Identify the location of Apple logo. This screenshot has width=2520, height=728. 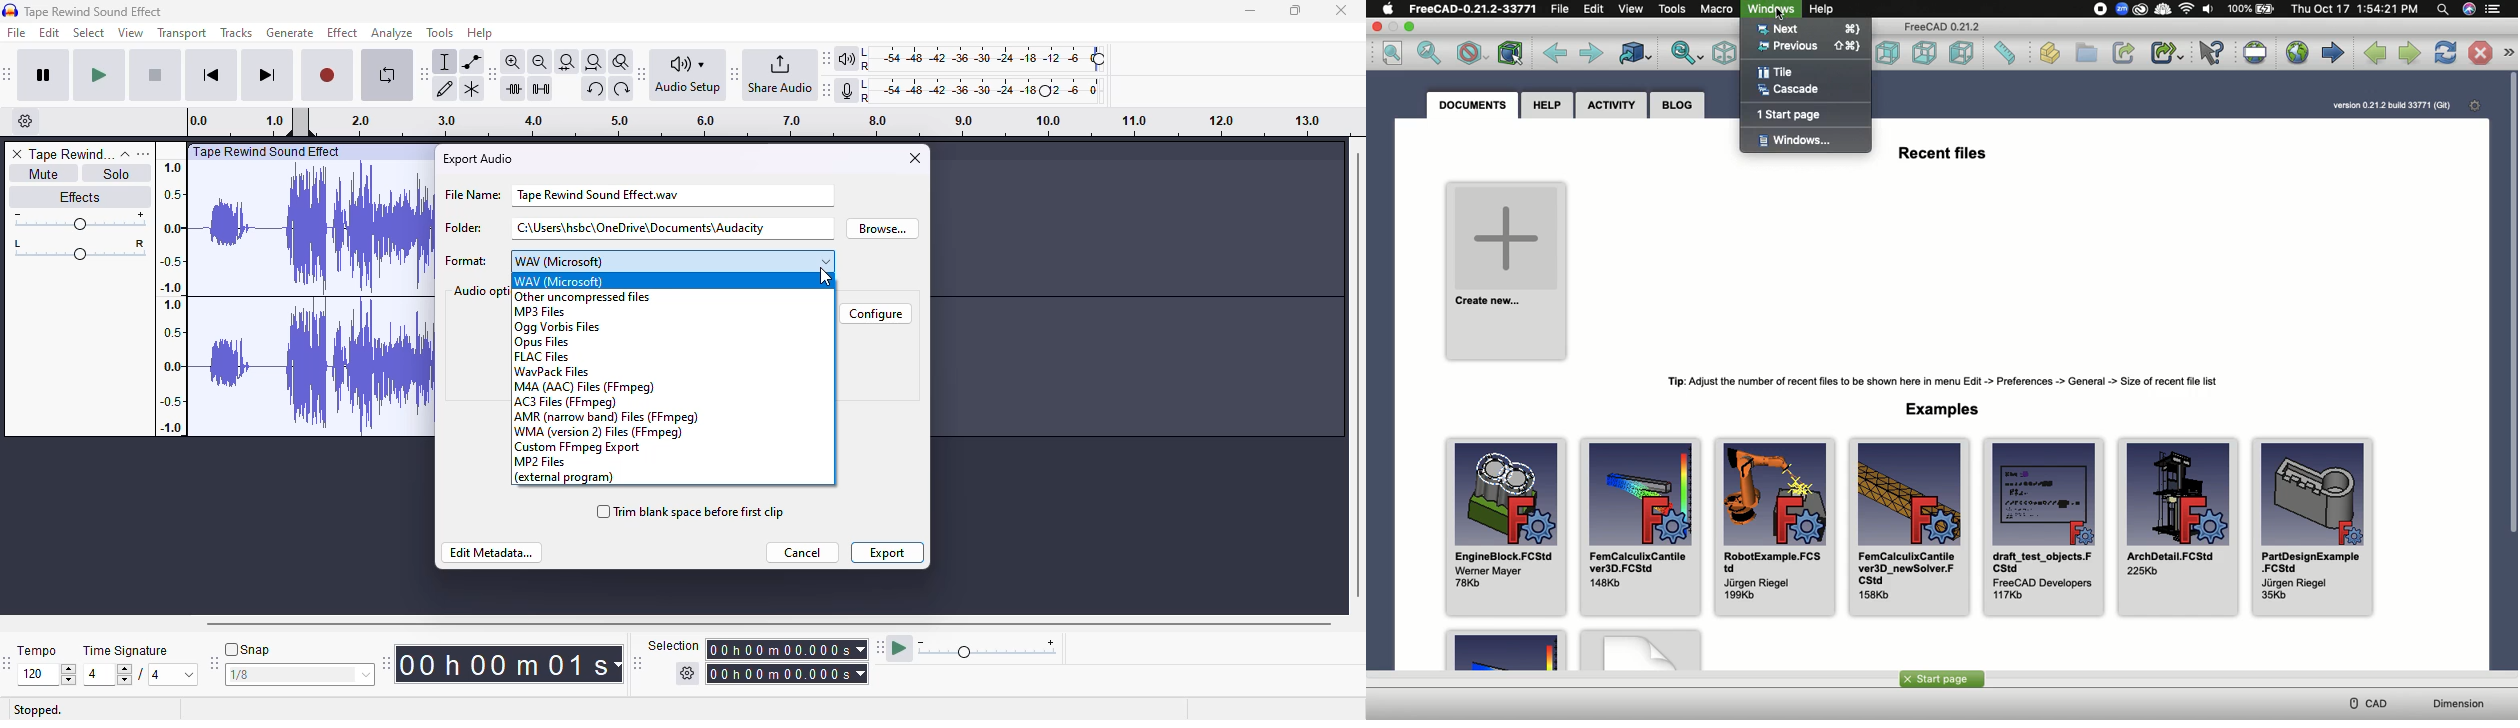
(1389, 9).